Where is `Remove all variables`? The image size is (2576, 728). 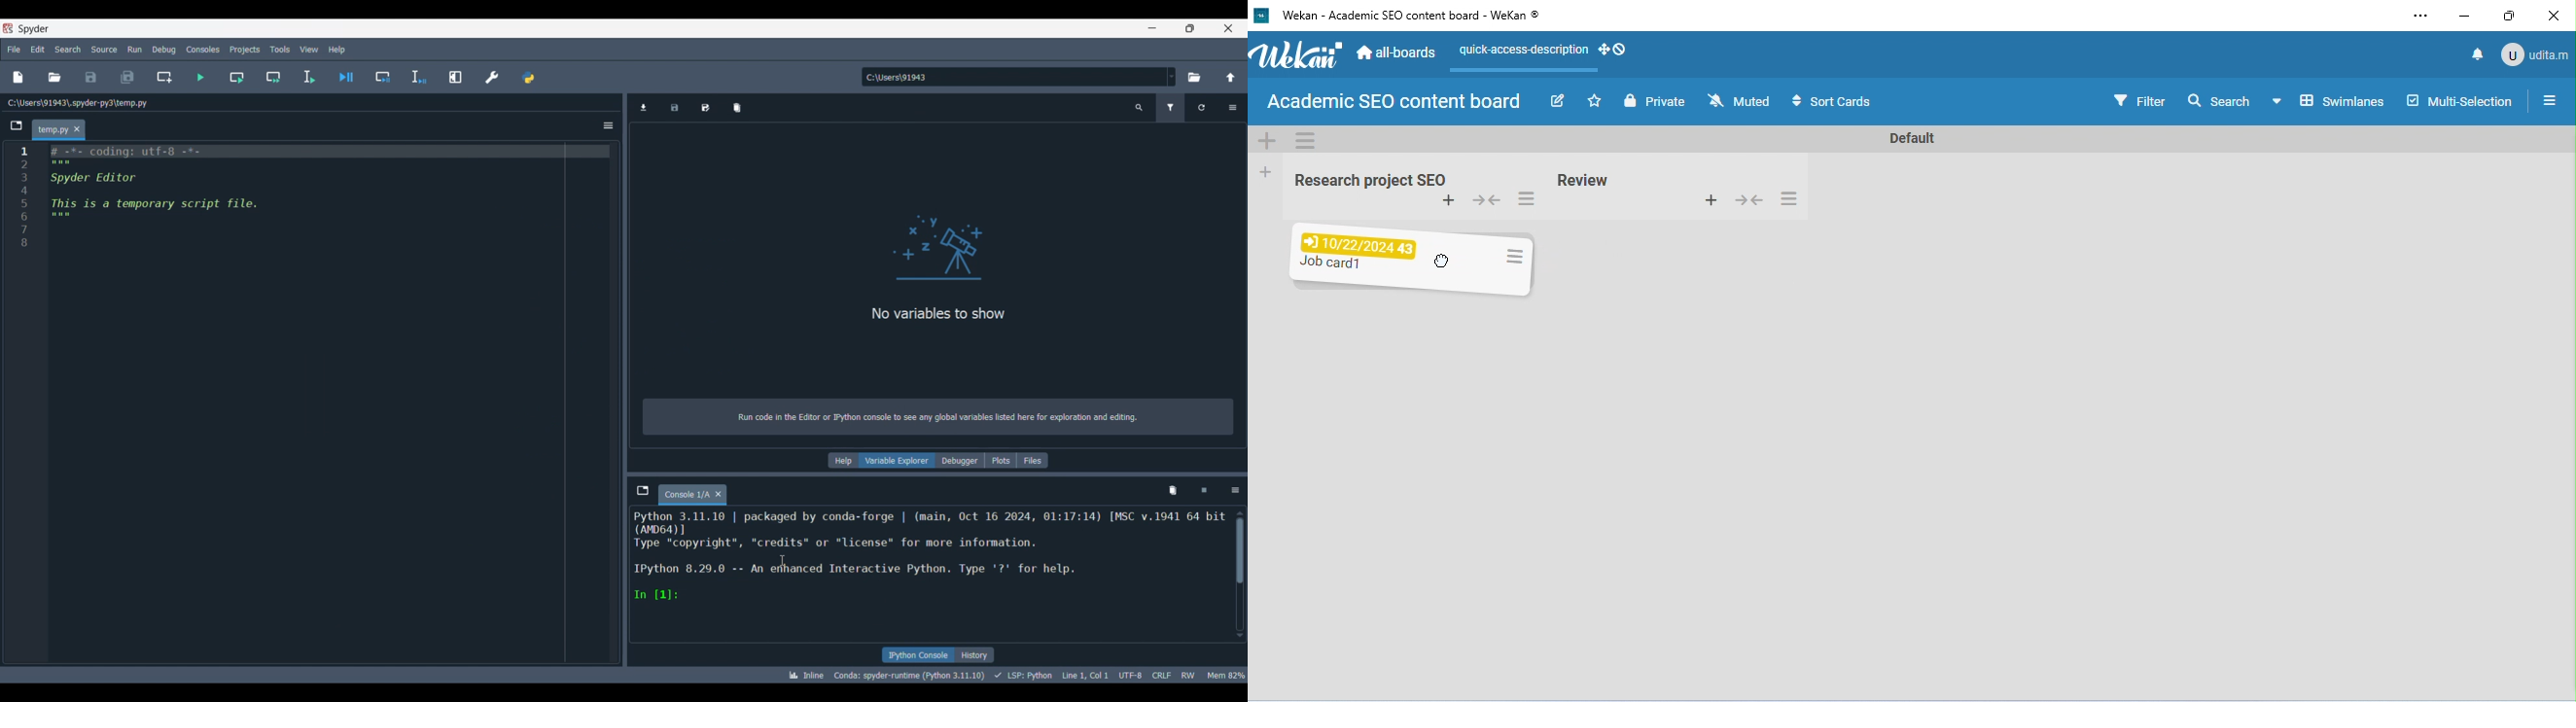 Remove all variables is located at coordinates (737, 108).